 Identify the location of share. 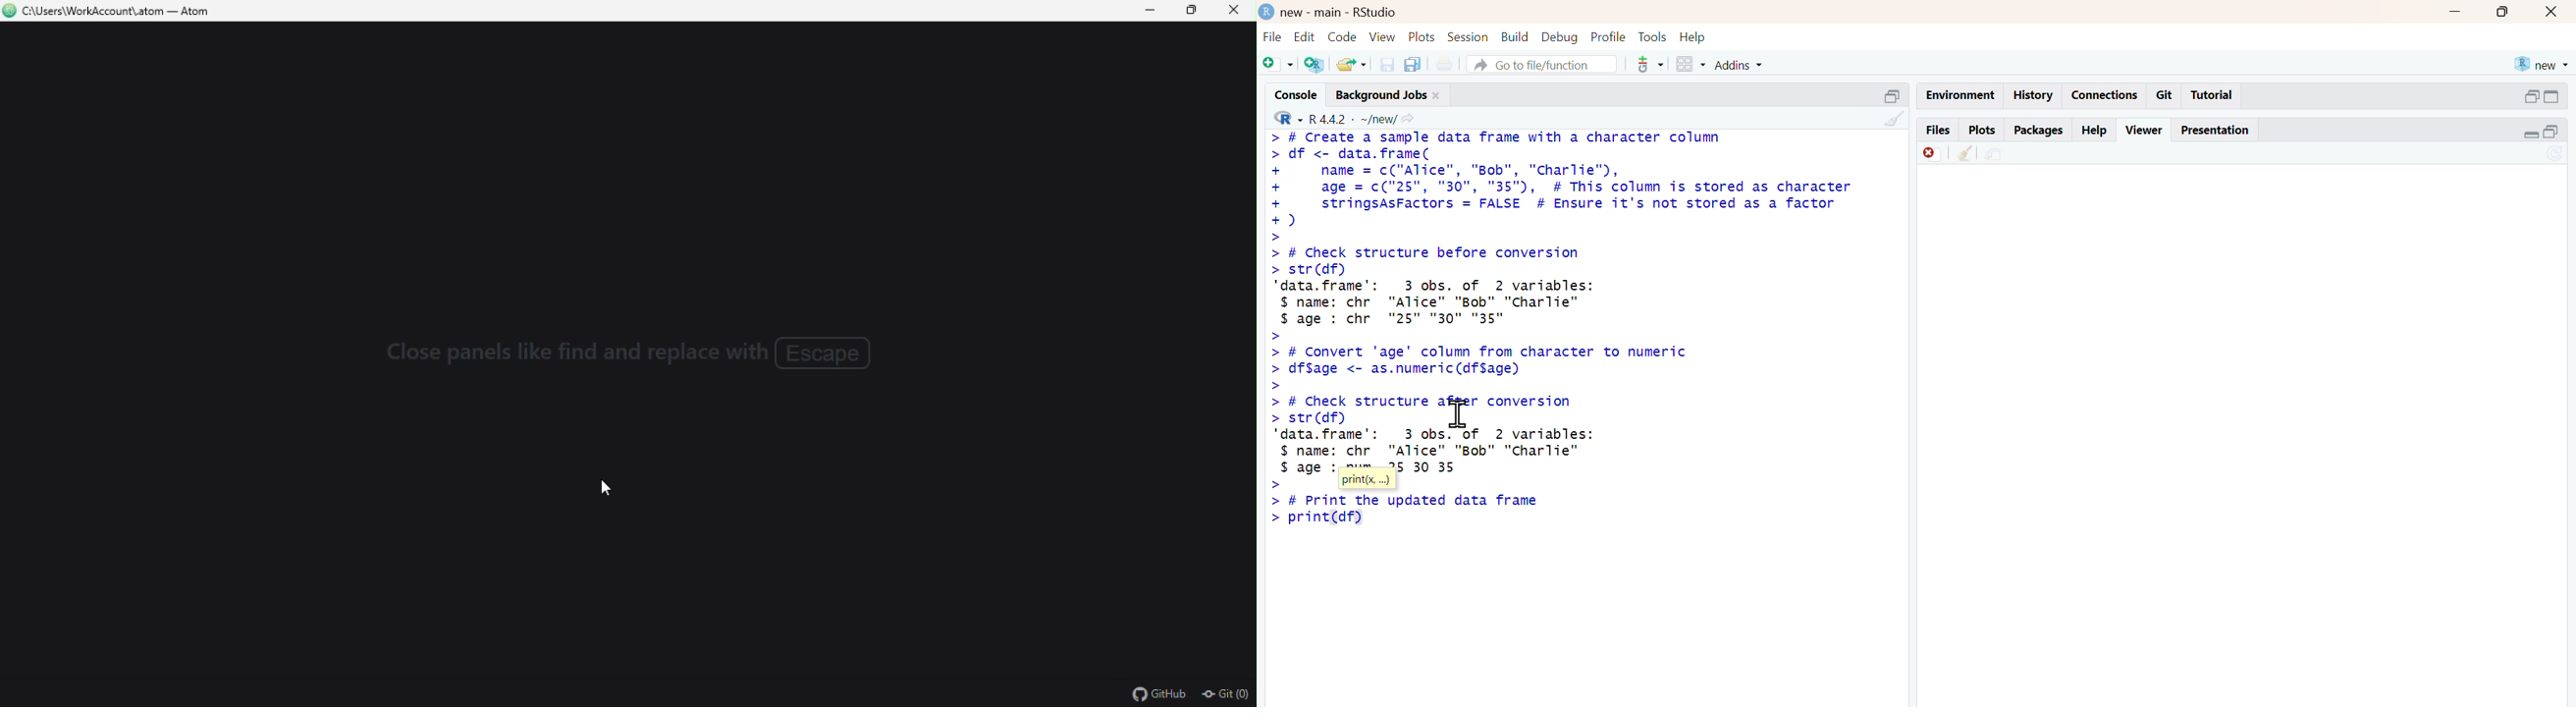
(1994, 155).